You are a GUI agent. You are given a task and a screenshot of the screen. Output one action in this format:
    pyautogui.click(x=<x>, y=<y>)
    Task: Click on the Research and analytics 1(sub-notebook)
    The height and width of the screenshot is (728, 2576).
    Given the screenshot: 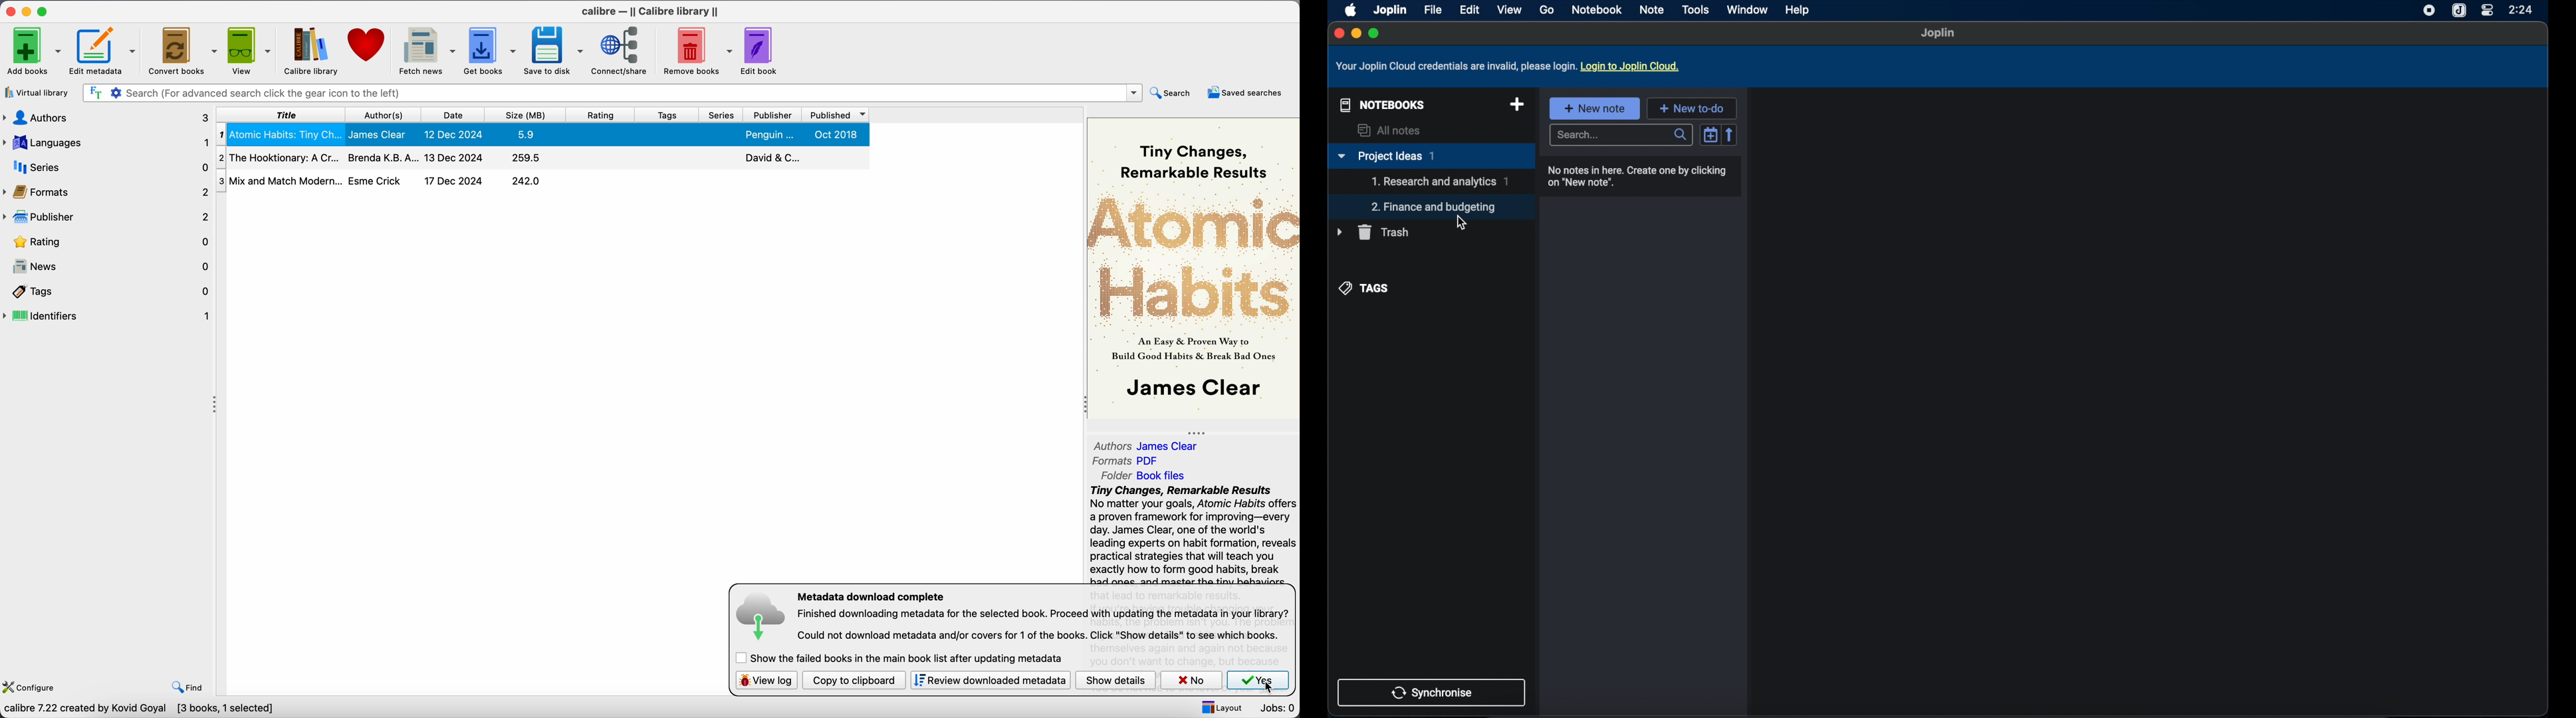 What is the action you would take?
    pyautogui.click(x=1440, y=181)
    